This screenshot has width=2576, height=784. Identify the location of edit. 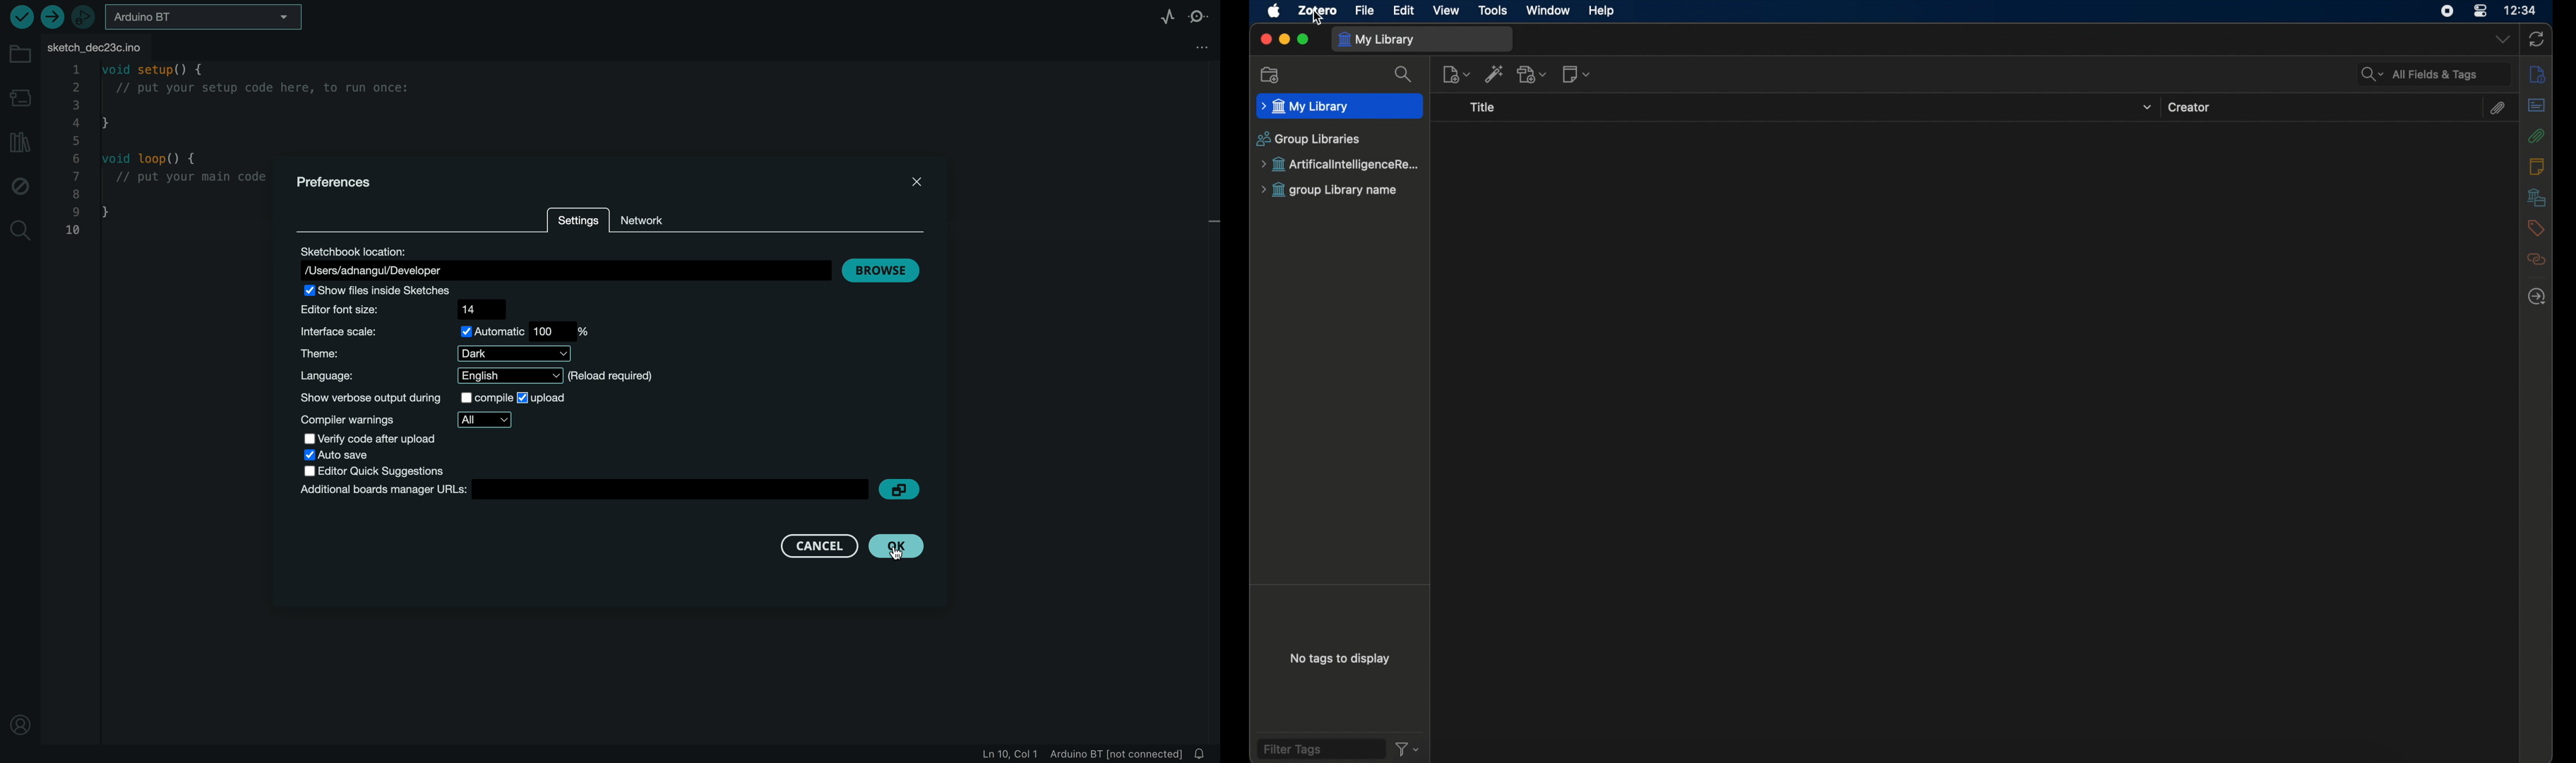
(1404, 10).